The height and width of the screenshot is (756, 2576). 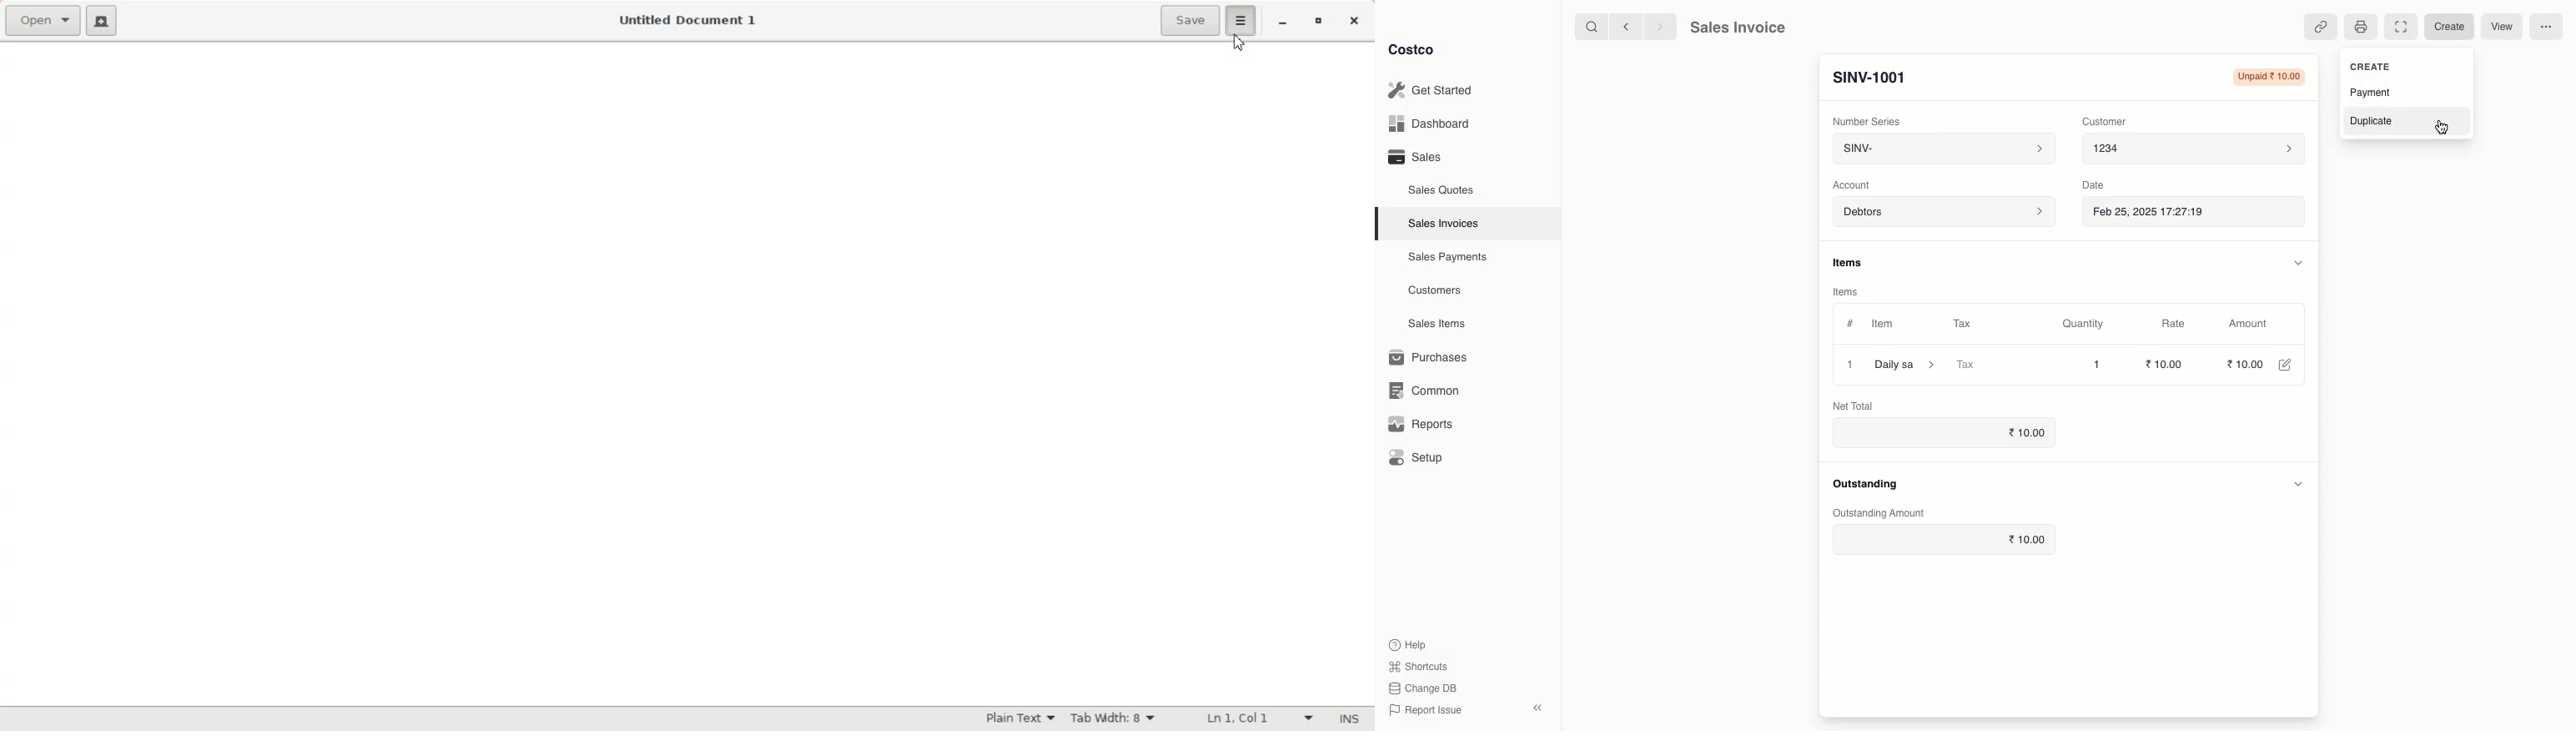 I want to click on CREATE, so click(x=2372, y=65).